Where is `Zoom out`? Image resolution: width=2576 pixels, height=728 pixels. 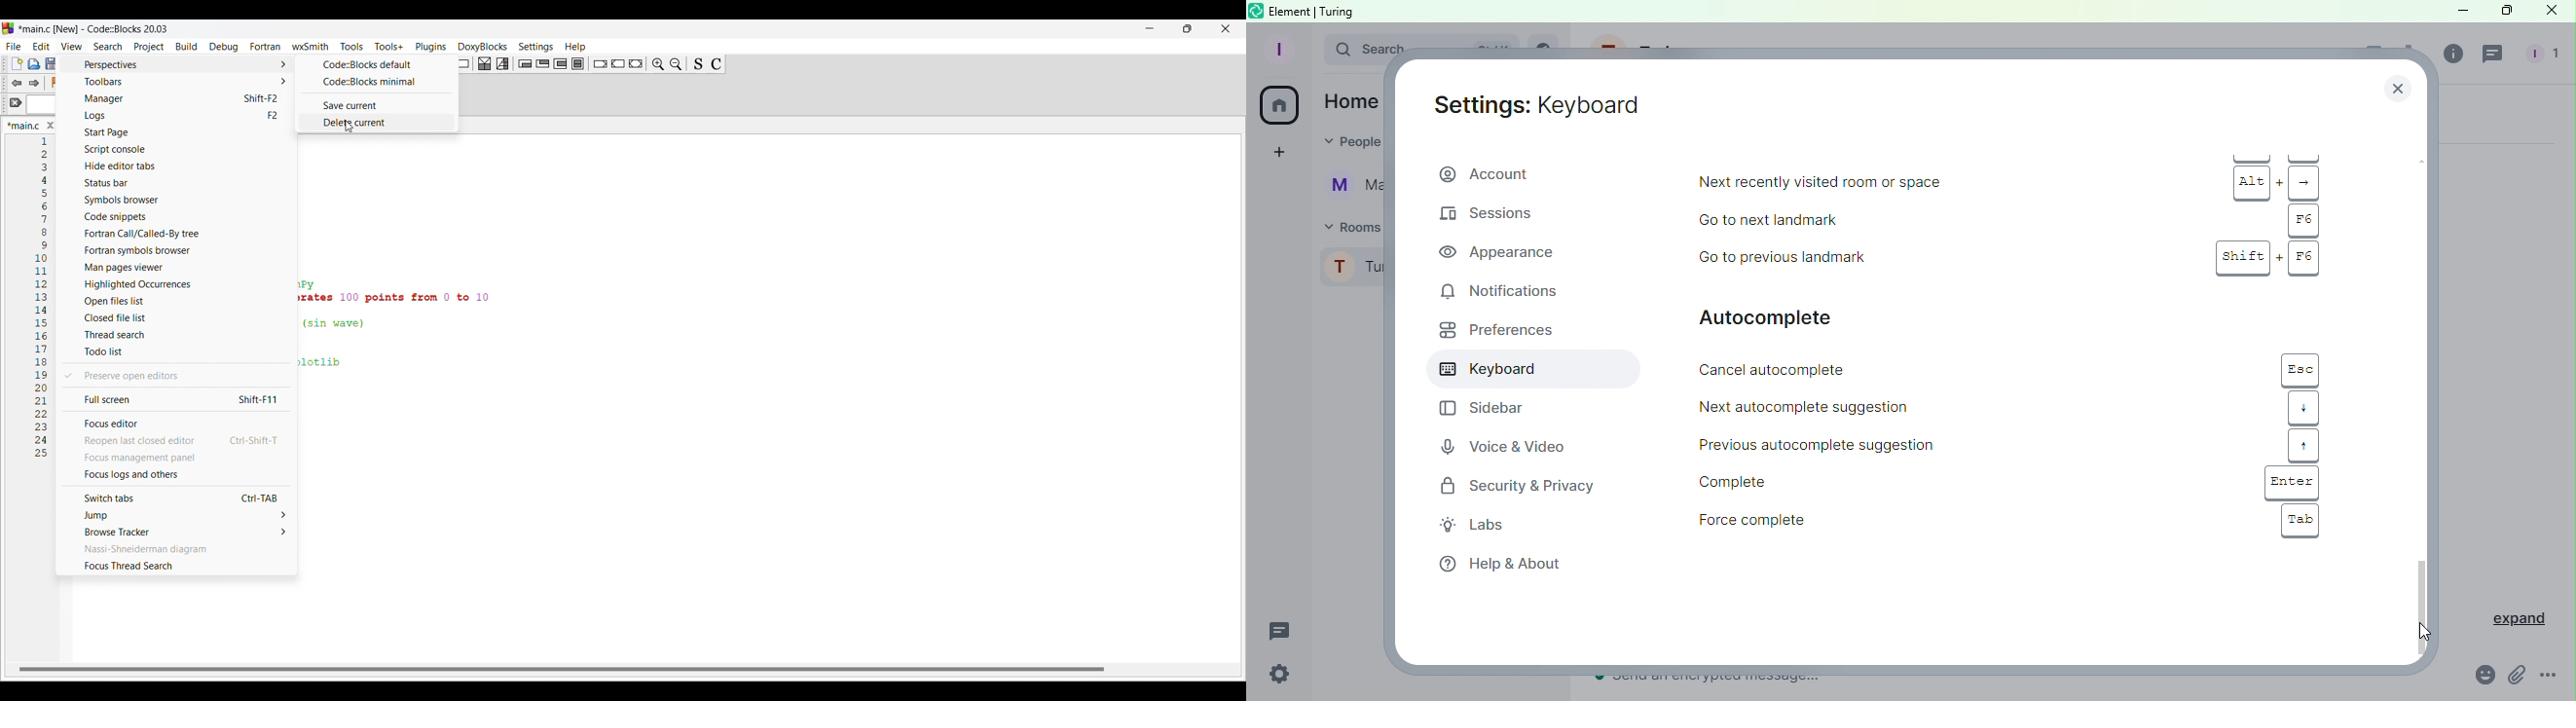 Zoom out is located at coordinates (676, 64).